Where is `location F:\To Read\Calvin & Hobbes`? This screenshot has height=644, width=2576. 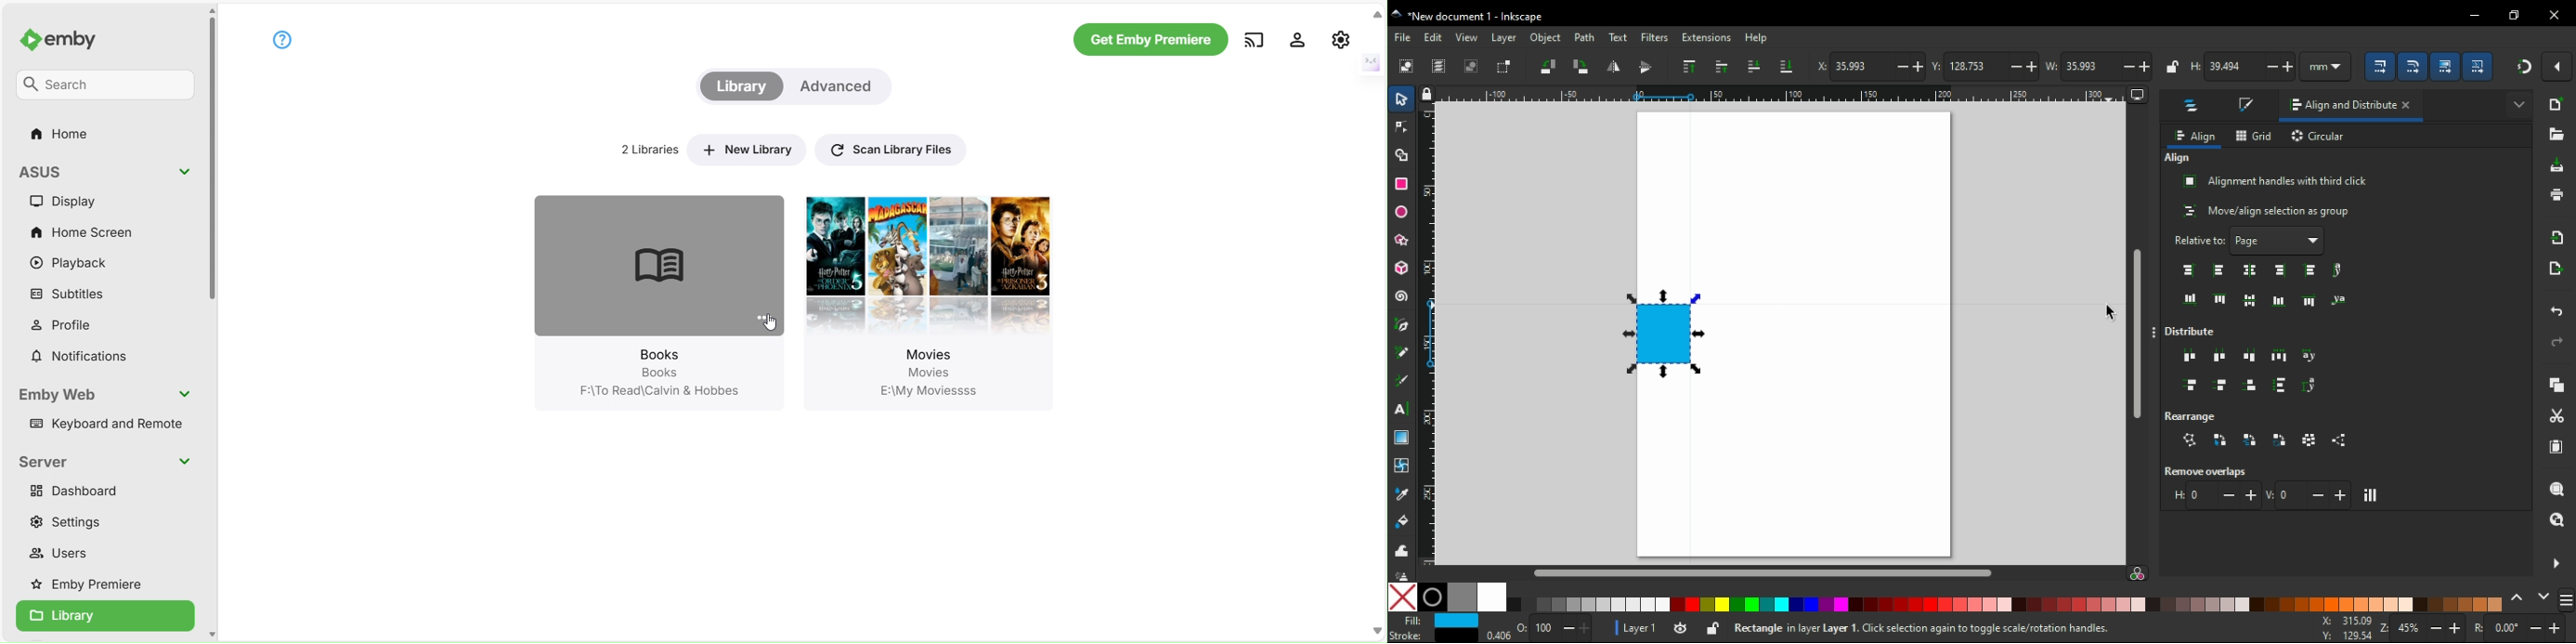
location F:\To Read\Calvin & Hobbes is located at coordinates (656, 392).